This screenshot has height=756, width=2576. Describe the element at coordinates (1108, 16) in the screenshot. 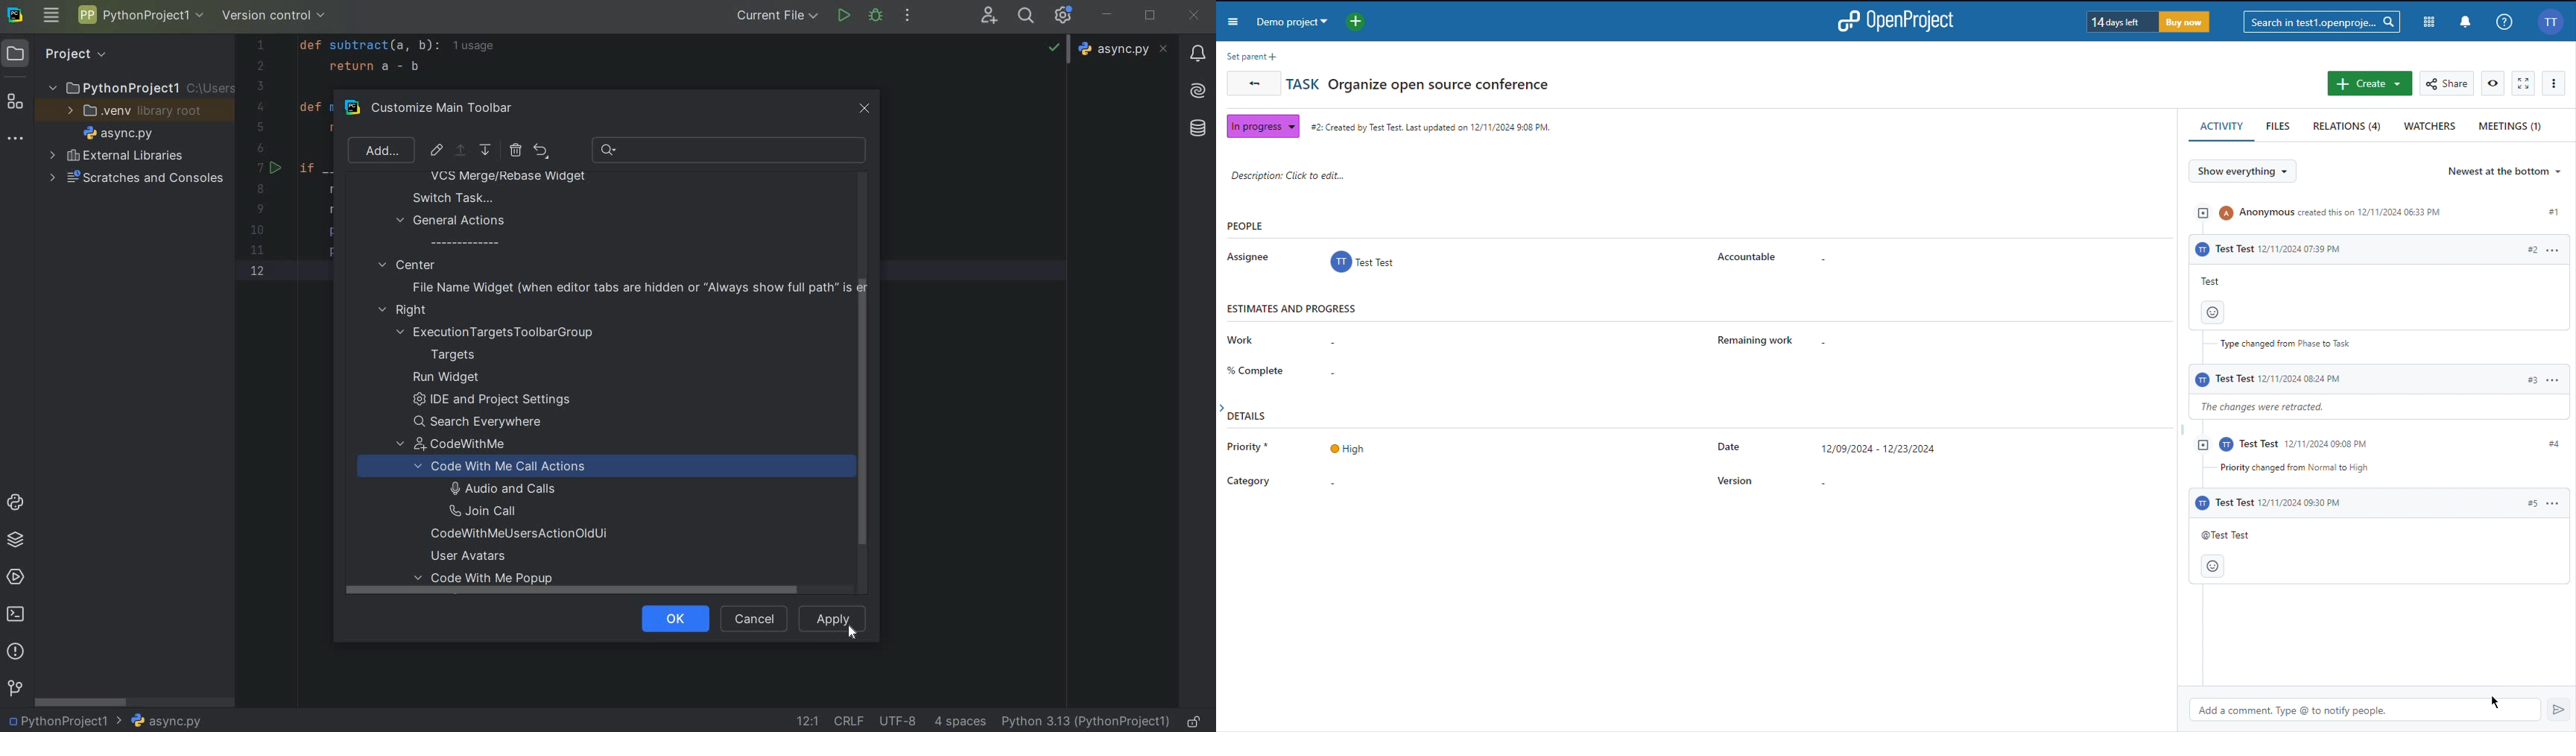

I see `MINIMIZE` at that location.